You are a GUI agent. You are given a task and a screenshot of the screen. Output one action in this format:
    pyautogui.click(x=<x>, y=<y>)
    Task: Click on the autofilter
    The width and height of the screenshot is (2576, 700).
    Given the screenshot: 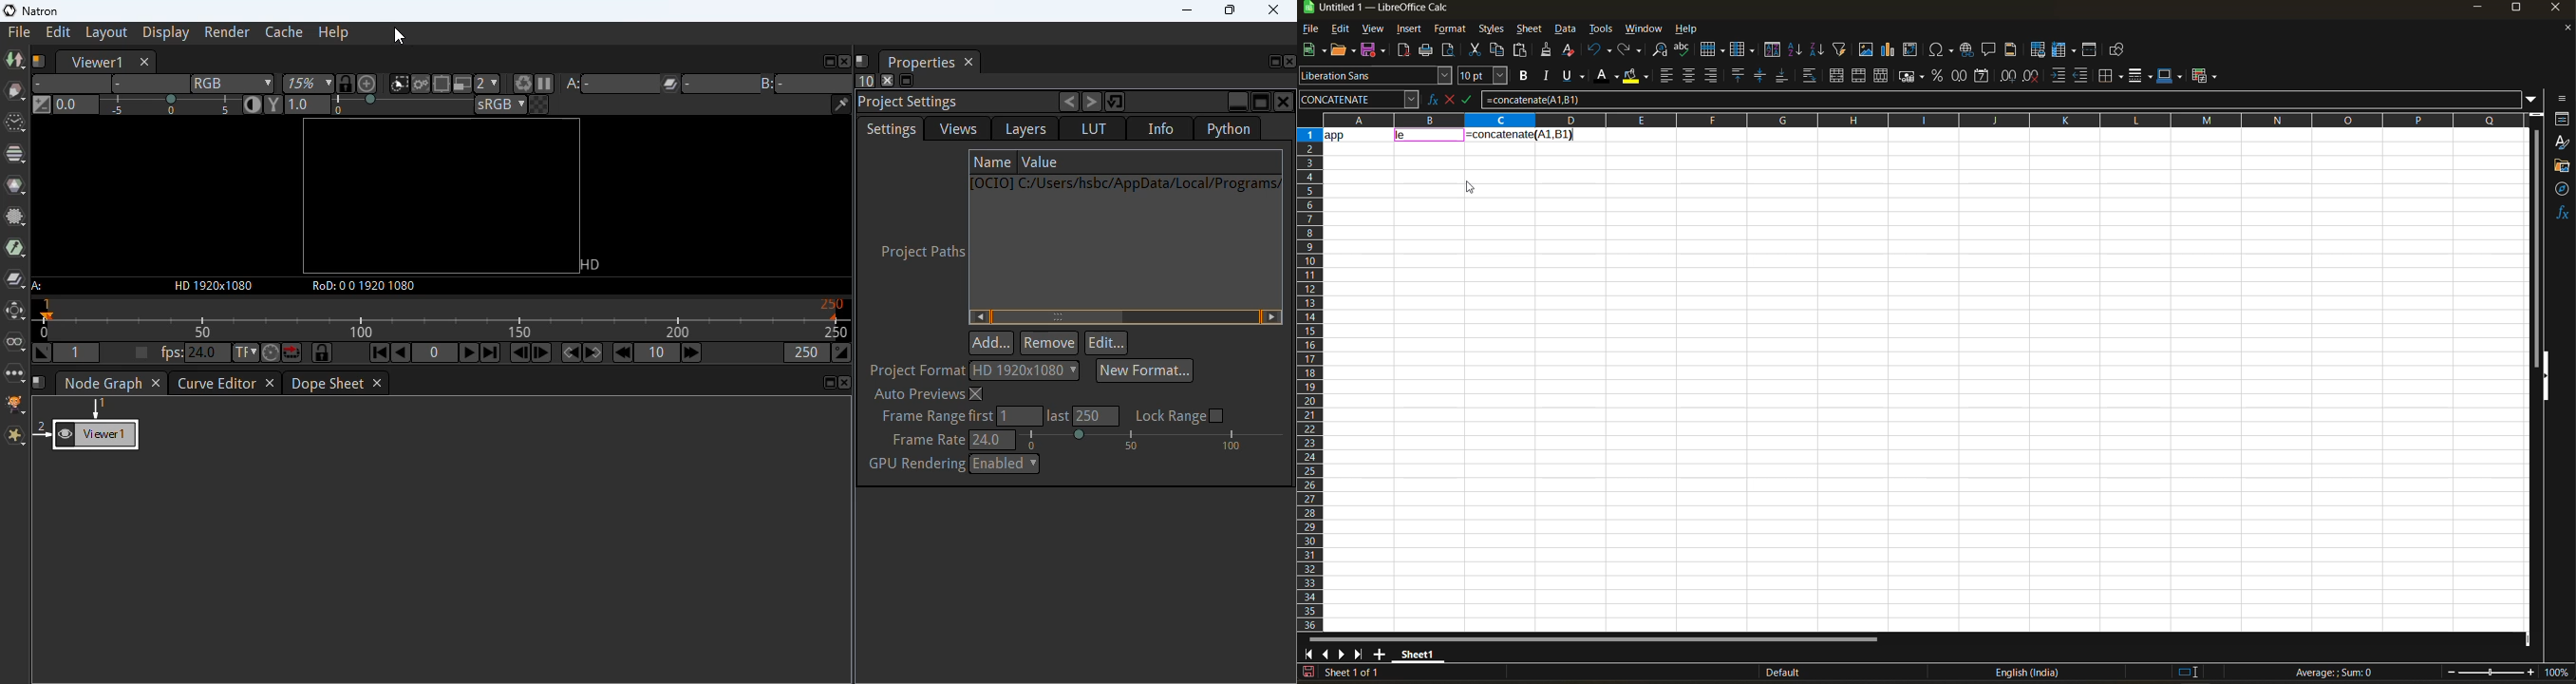 What is the action you would take?
    pyautogui.click(x=1840, y=48)
    